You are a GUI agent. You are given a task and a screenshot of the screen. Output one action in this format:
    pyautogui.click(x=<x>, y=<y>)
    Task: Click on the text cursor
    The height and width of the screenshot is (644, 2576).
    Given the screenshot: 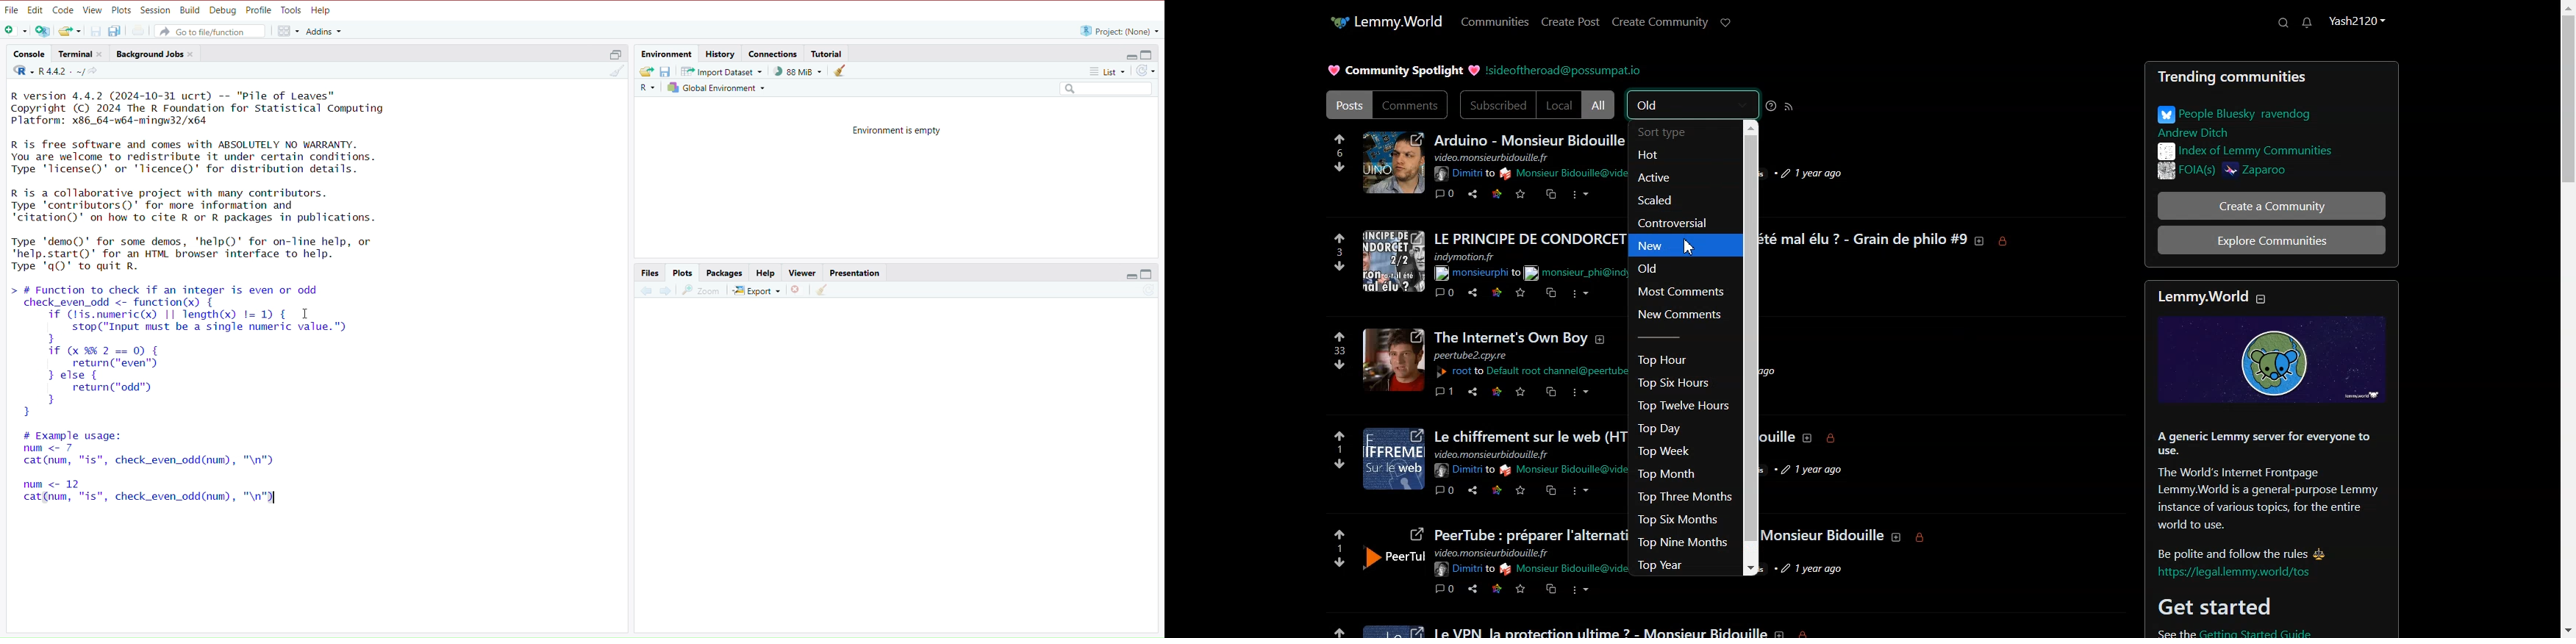 What is the action you would take?
    pyautogui.click(x=274, y=499)
    